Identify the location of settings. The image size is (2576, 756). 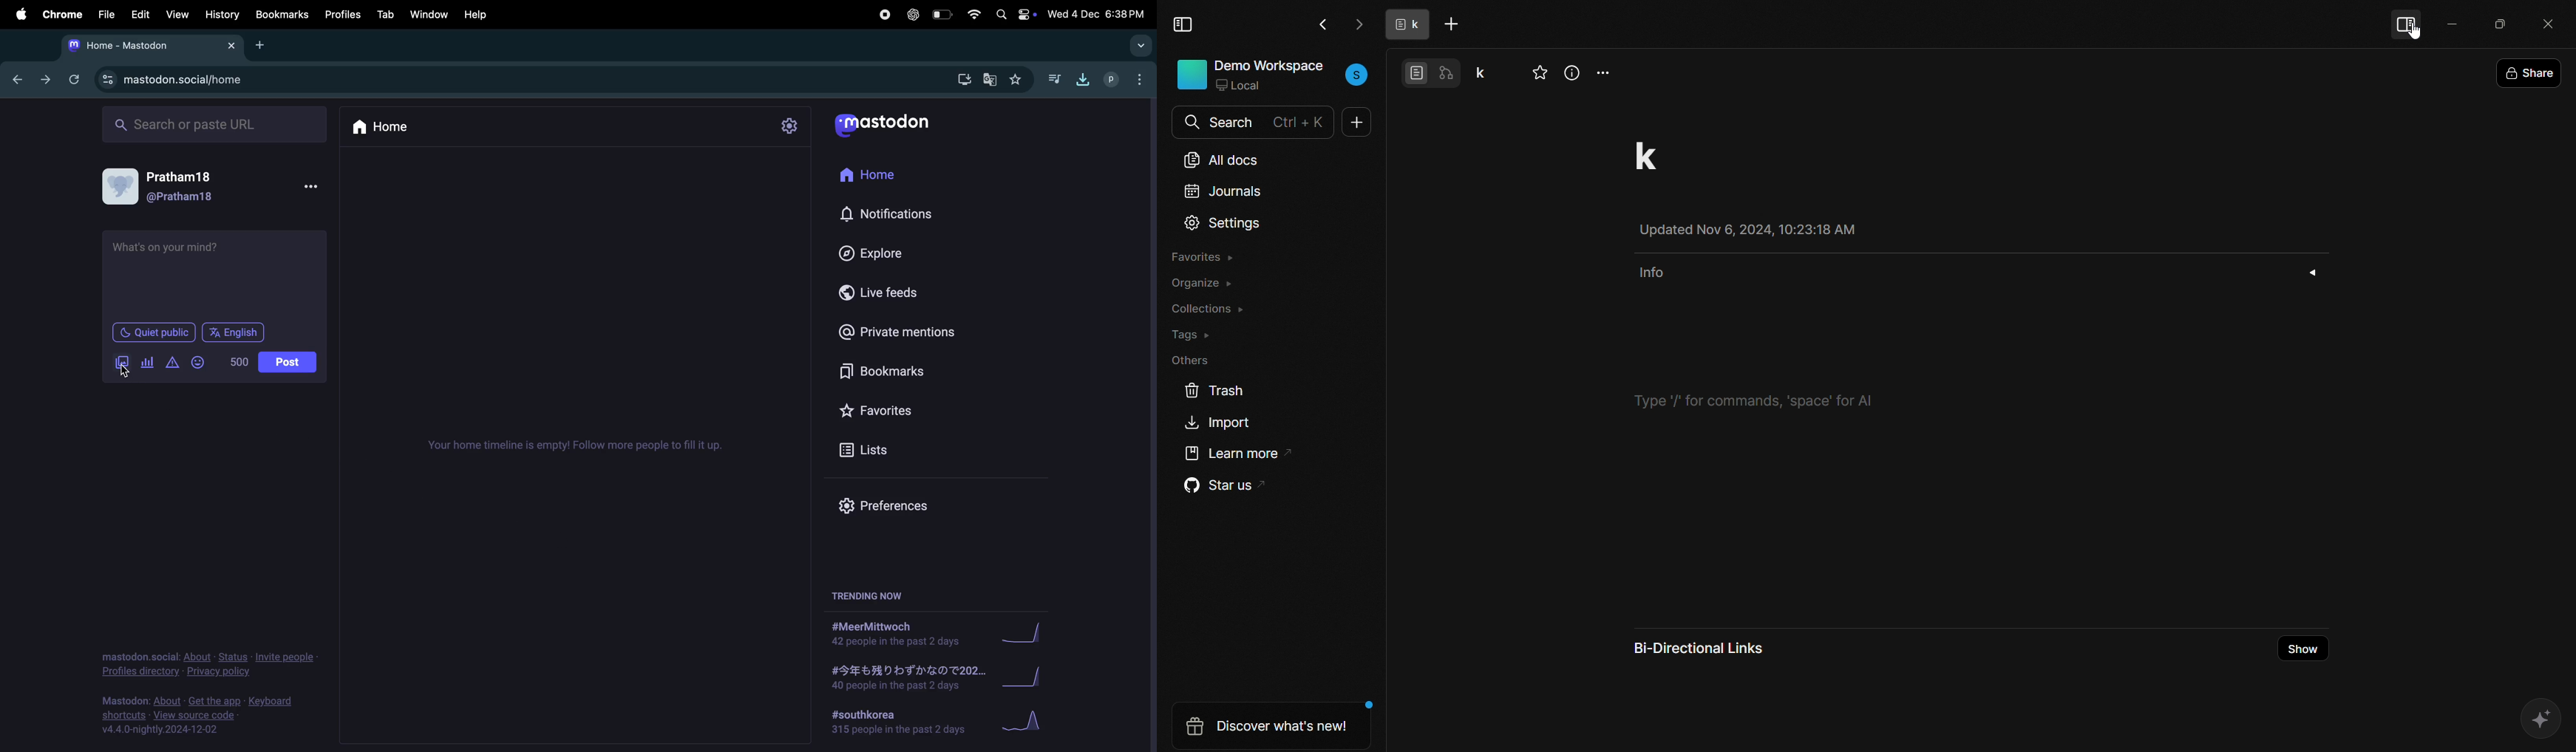
(1223, 224).